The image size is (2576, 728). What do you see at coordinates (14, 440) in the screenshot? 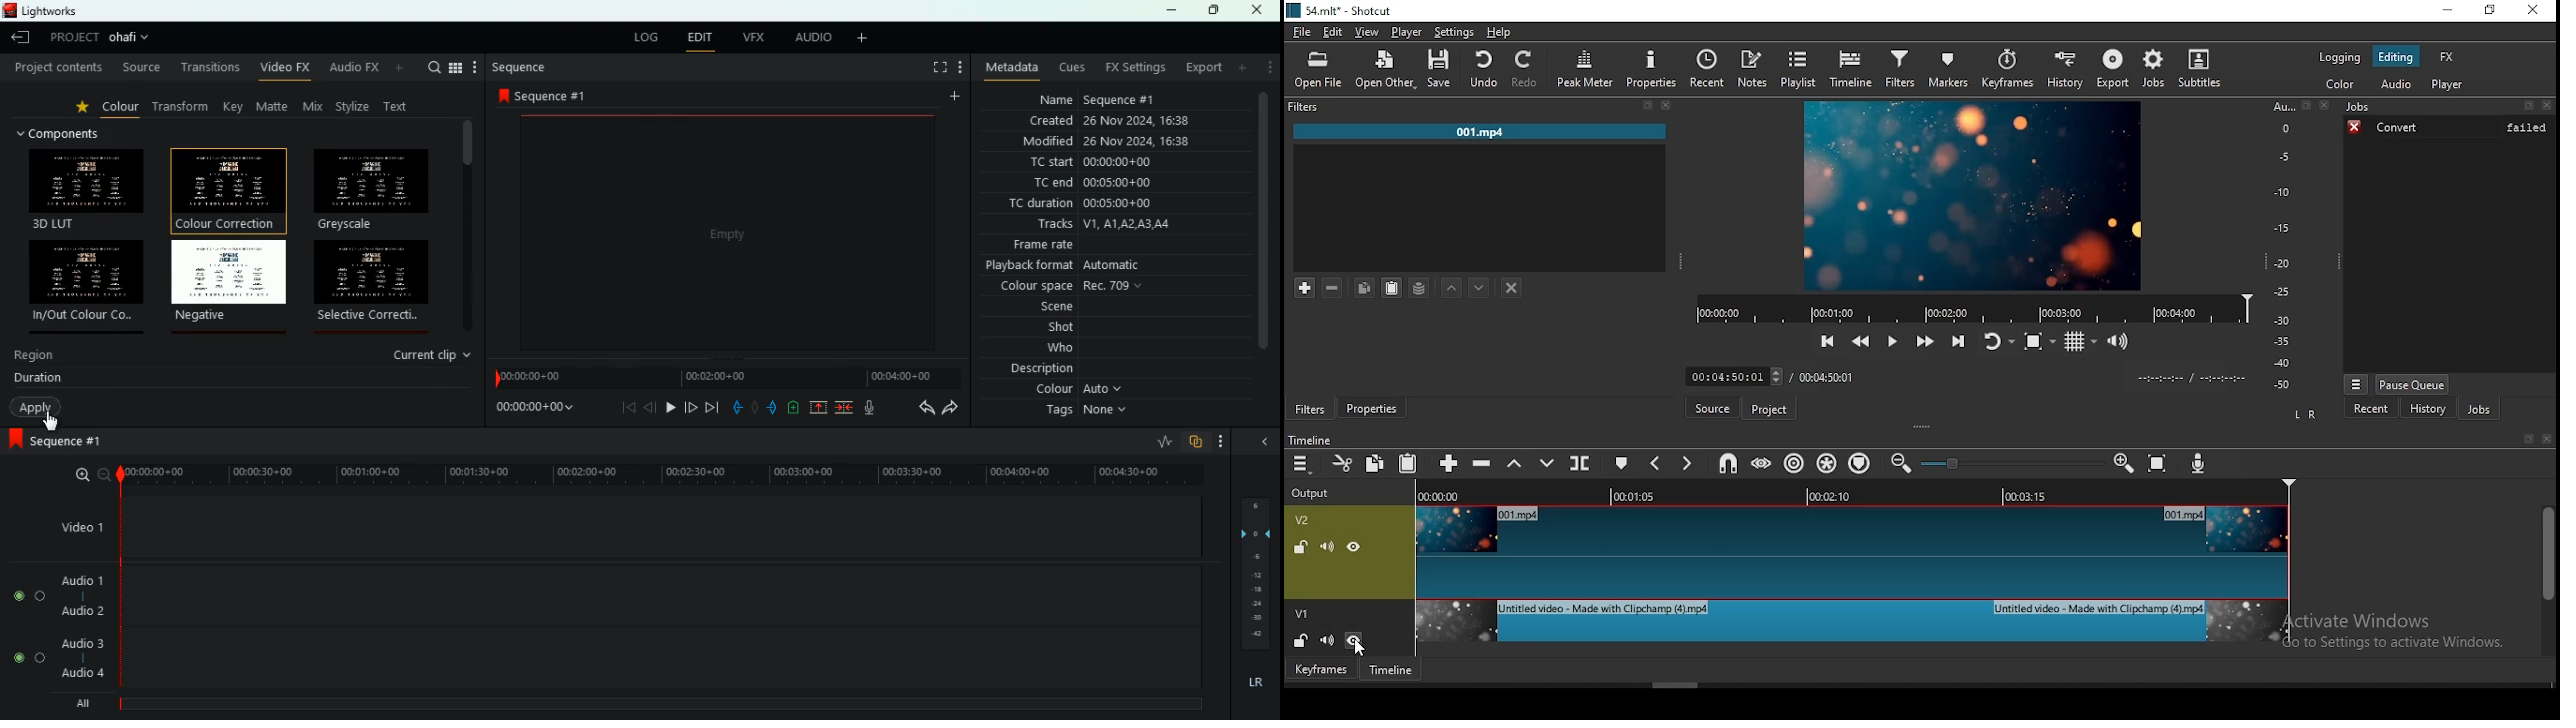
I see `icon` at bounding box center [14, 440].